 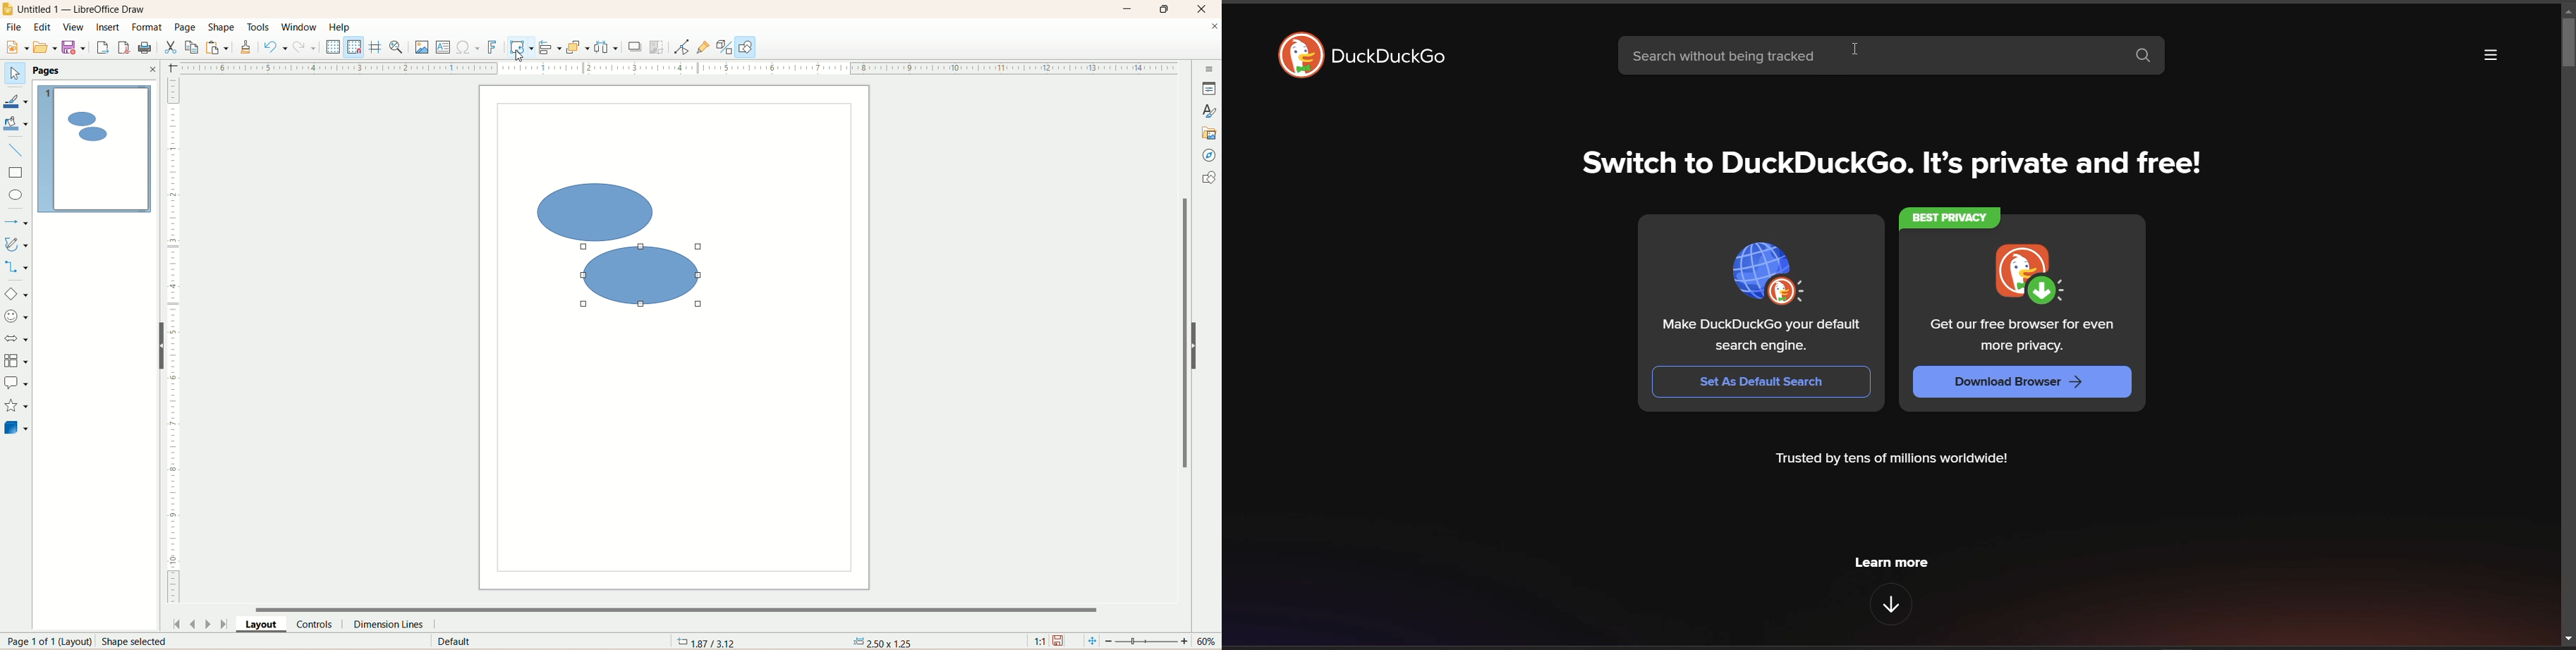 What do you see at coordinates (1181, 340) in the screenshot?
I see `vertical scroll bar` at bounding box center [1181, 340].